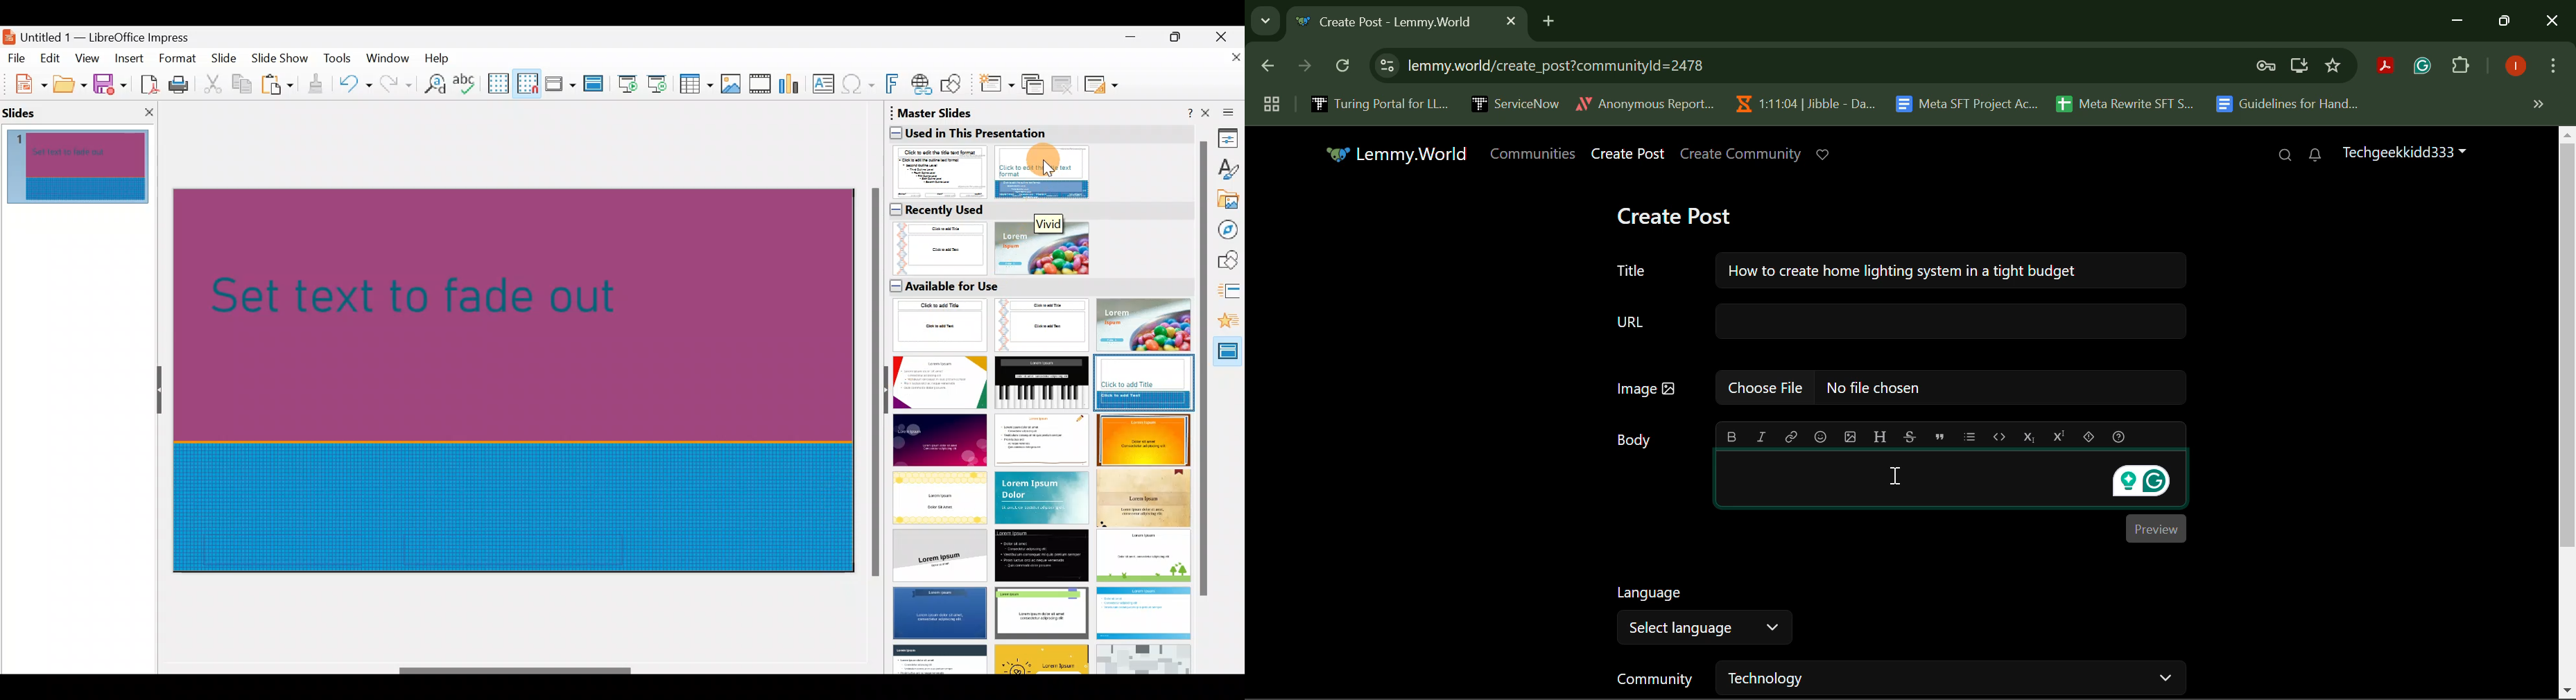  What do you see at coordinates (1741, 155) in the screenshot?
I see `Create Community` at bounding box center [1741, 155].